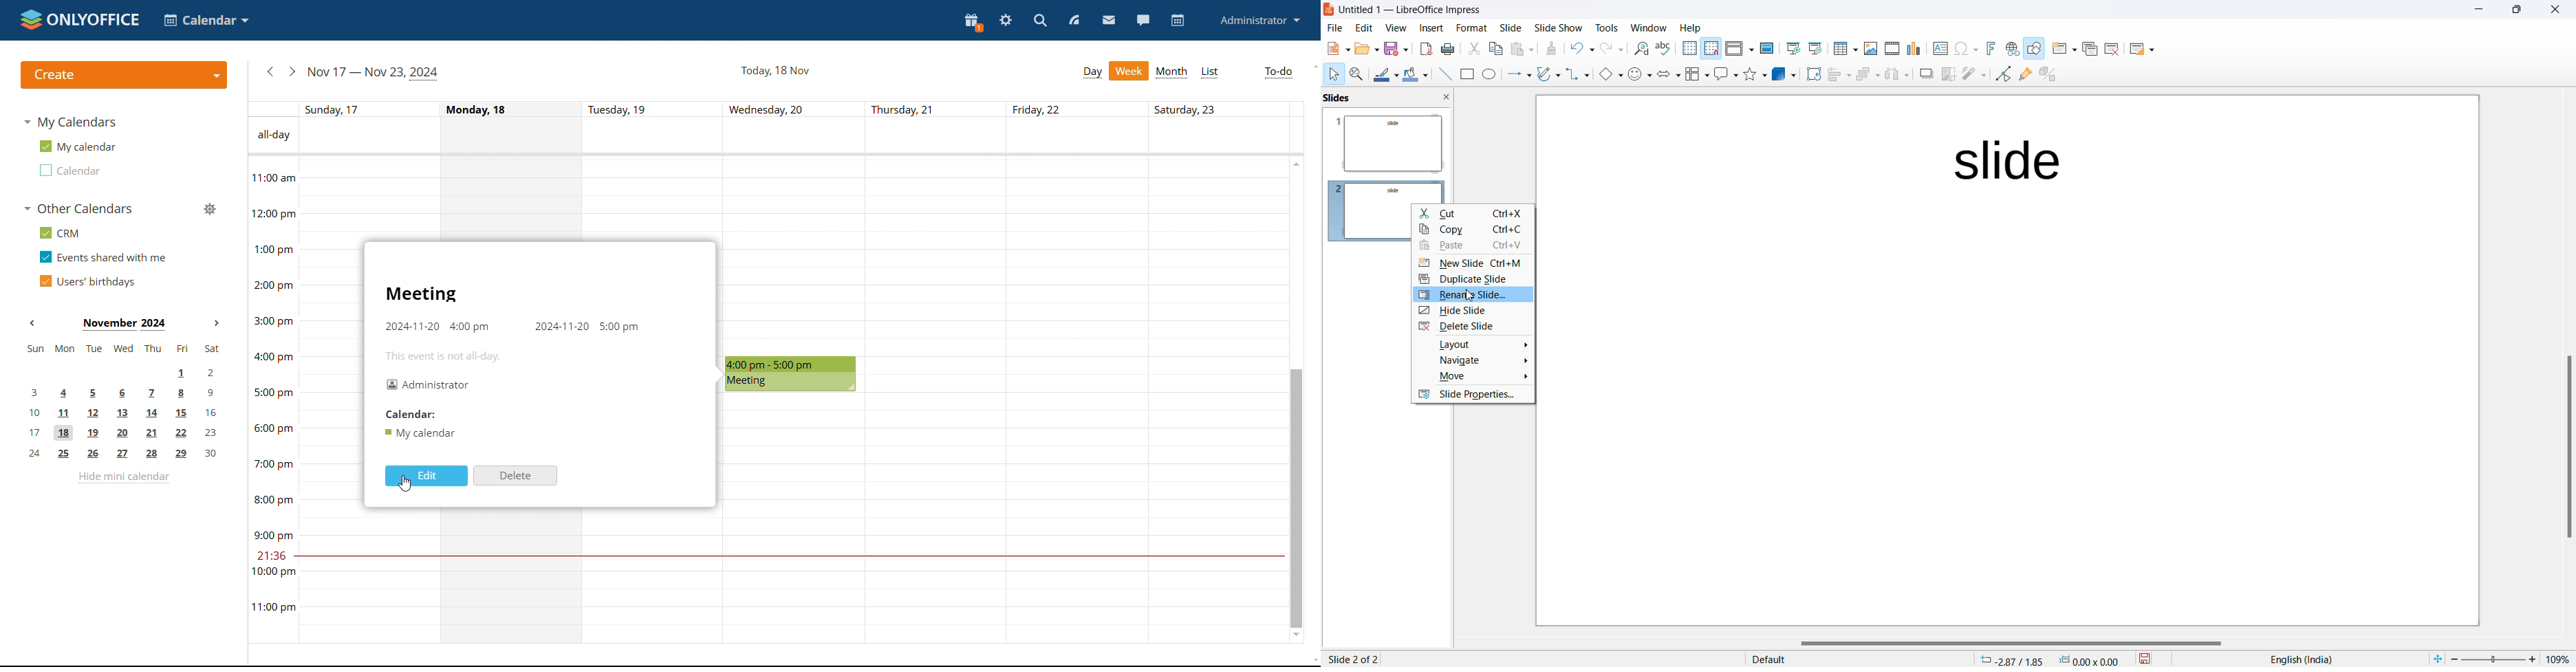  What do you see at coordinates (1794, 49) in the screenshot?
I see `Start from first slide` at bounding box center [1794, 49].